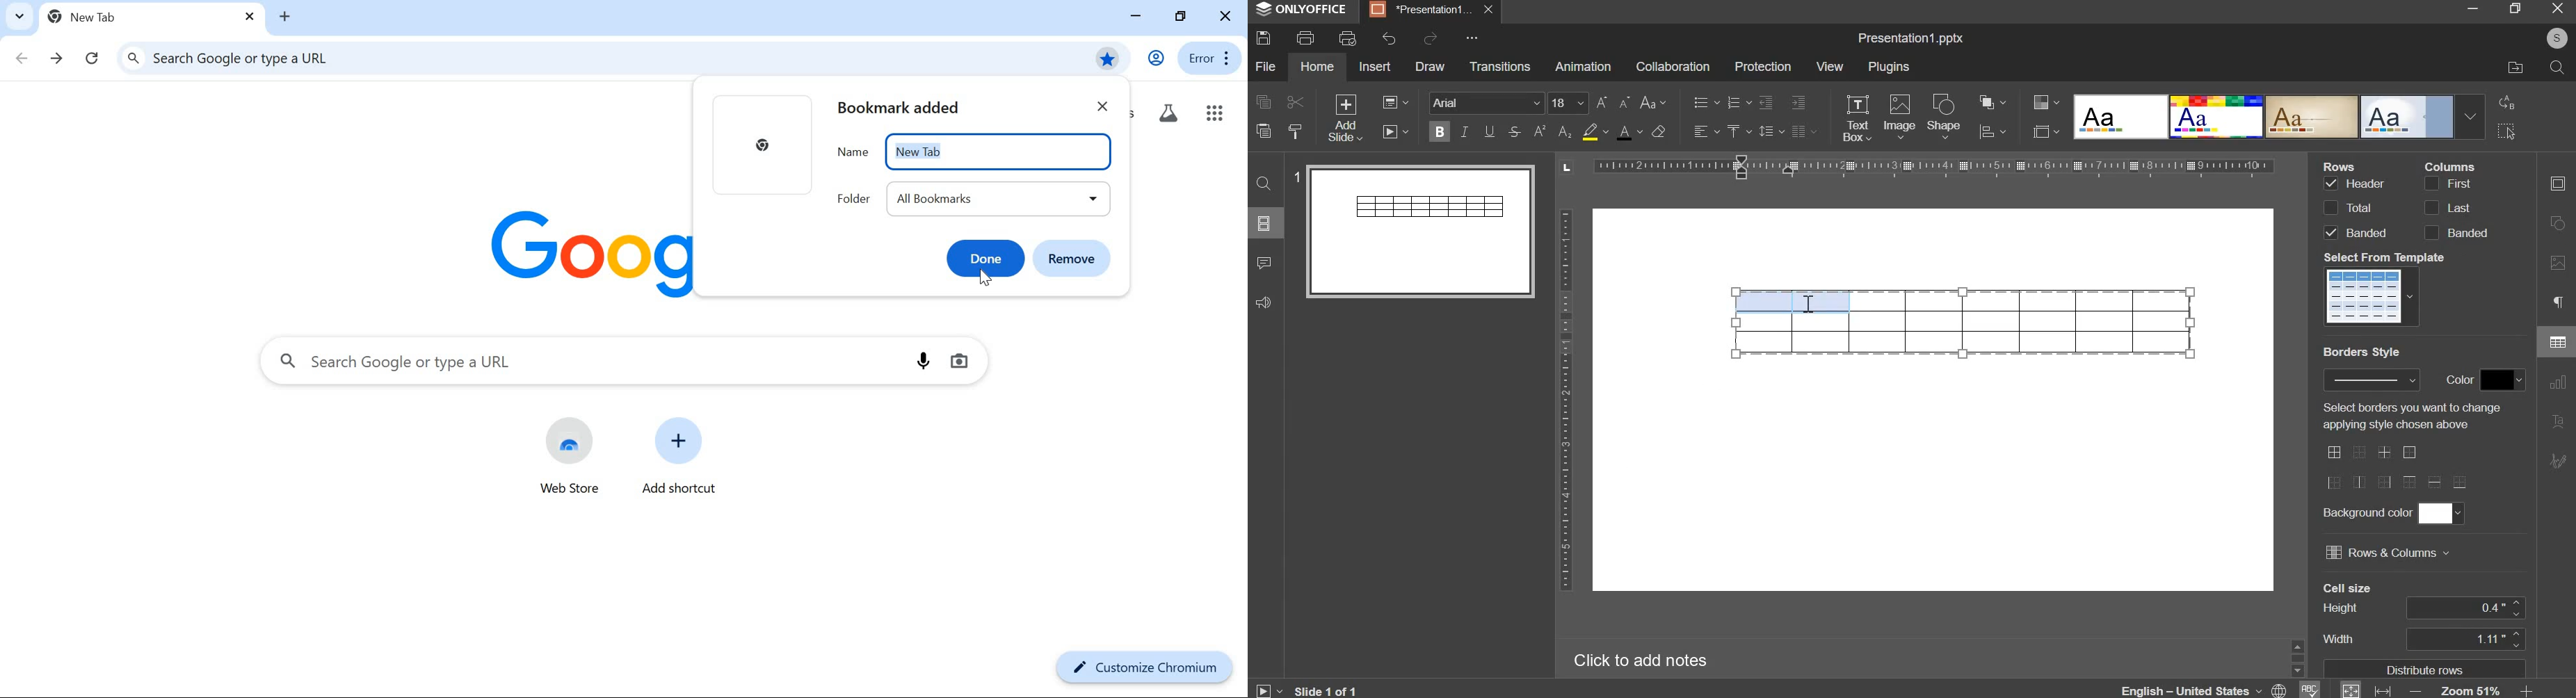 The image size is (2576, 700). Describe the element at coordinates (1317, 66) in the screenshot. I see `home` at that location.